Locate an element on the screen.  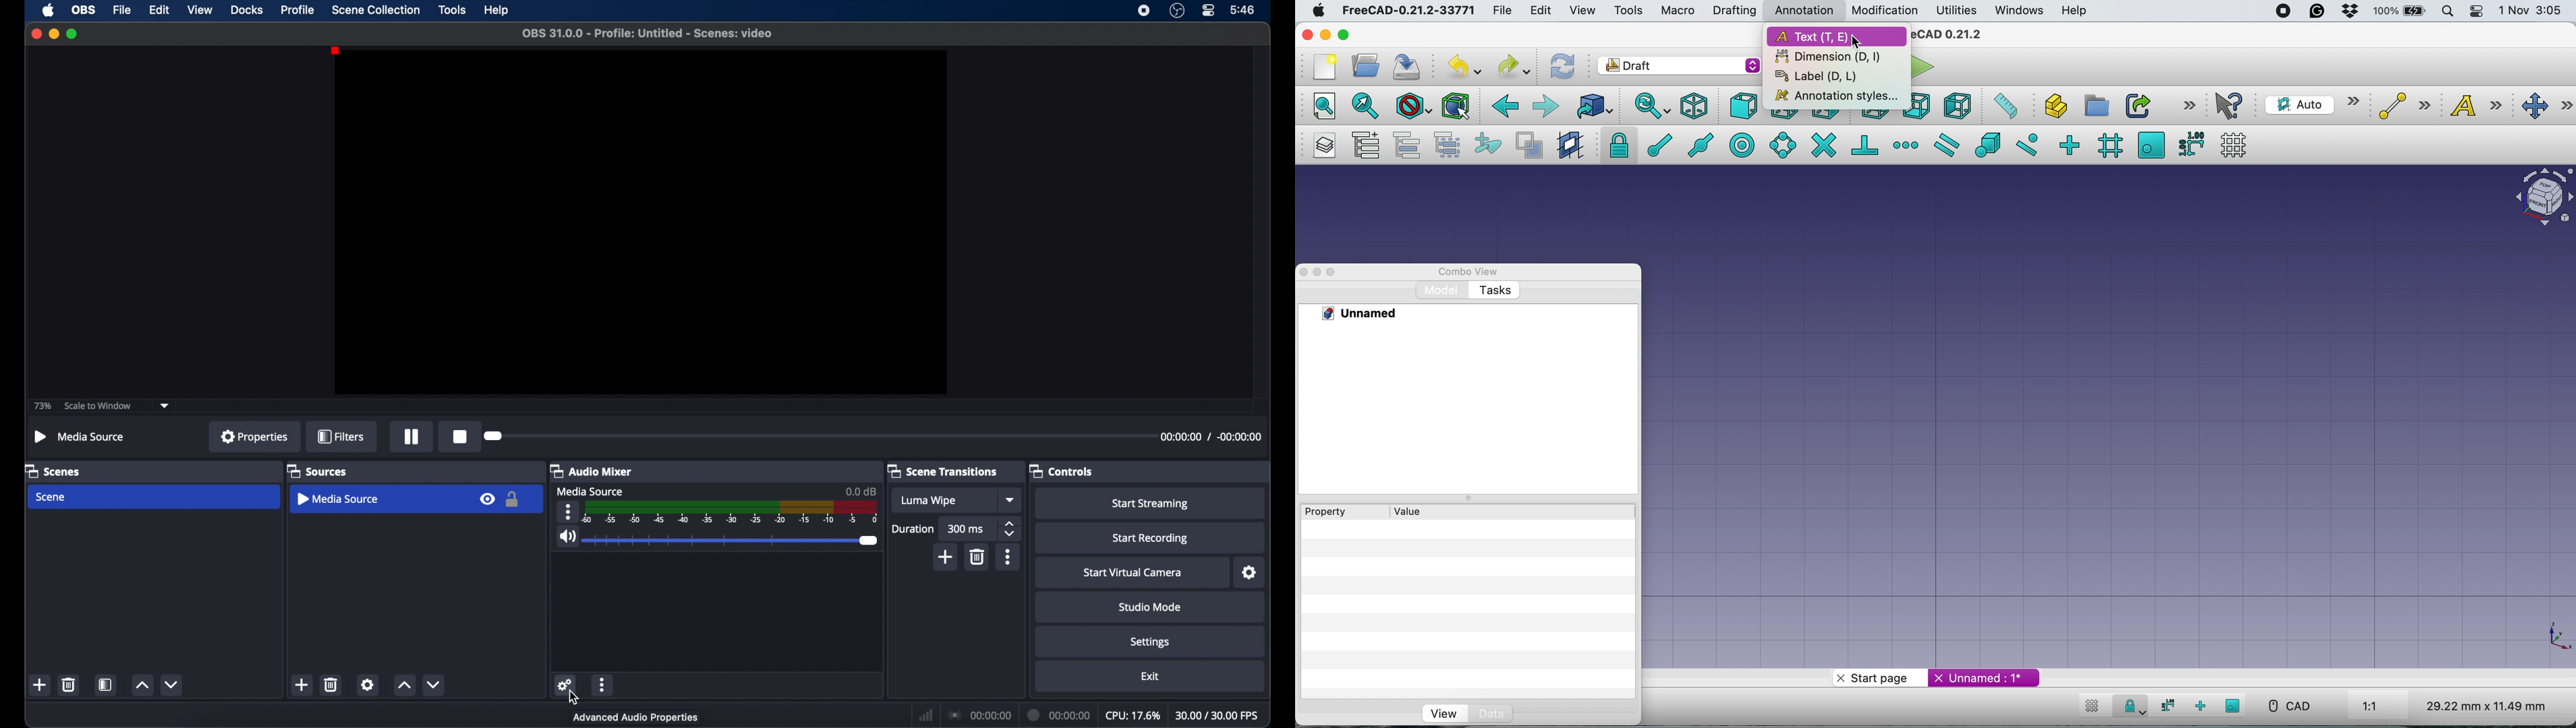
decrement is located at coordinates (171, 685).